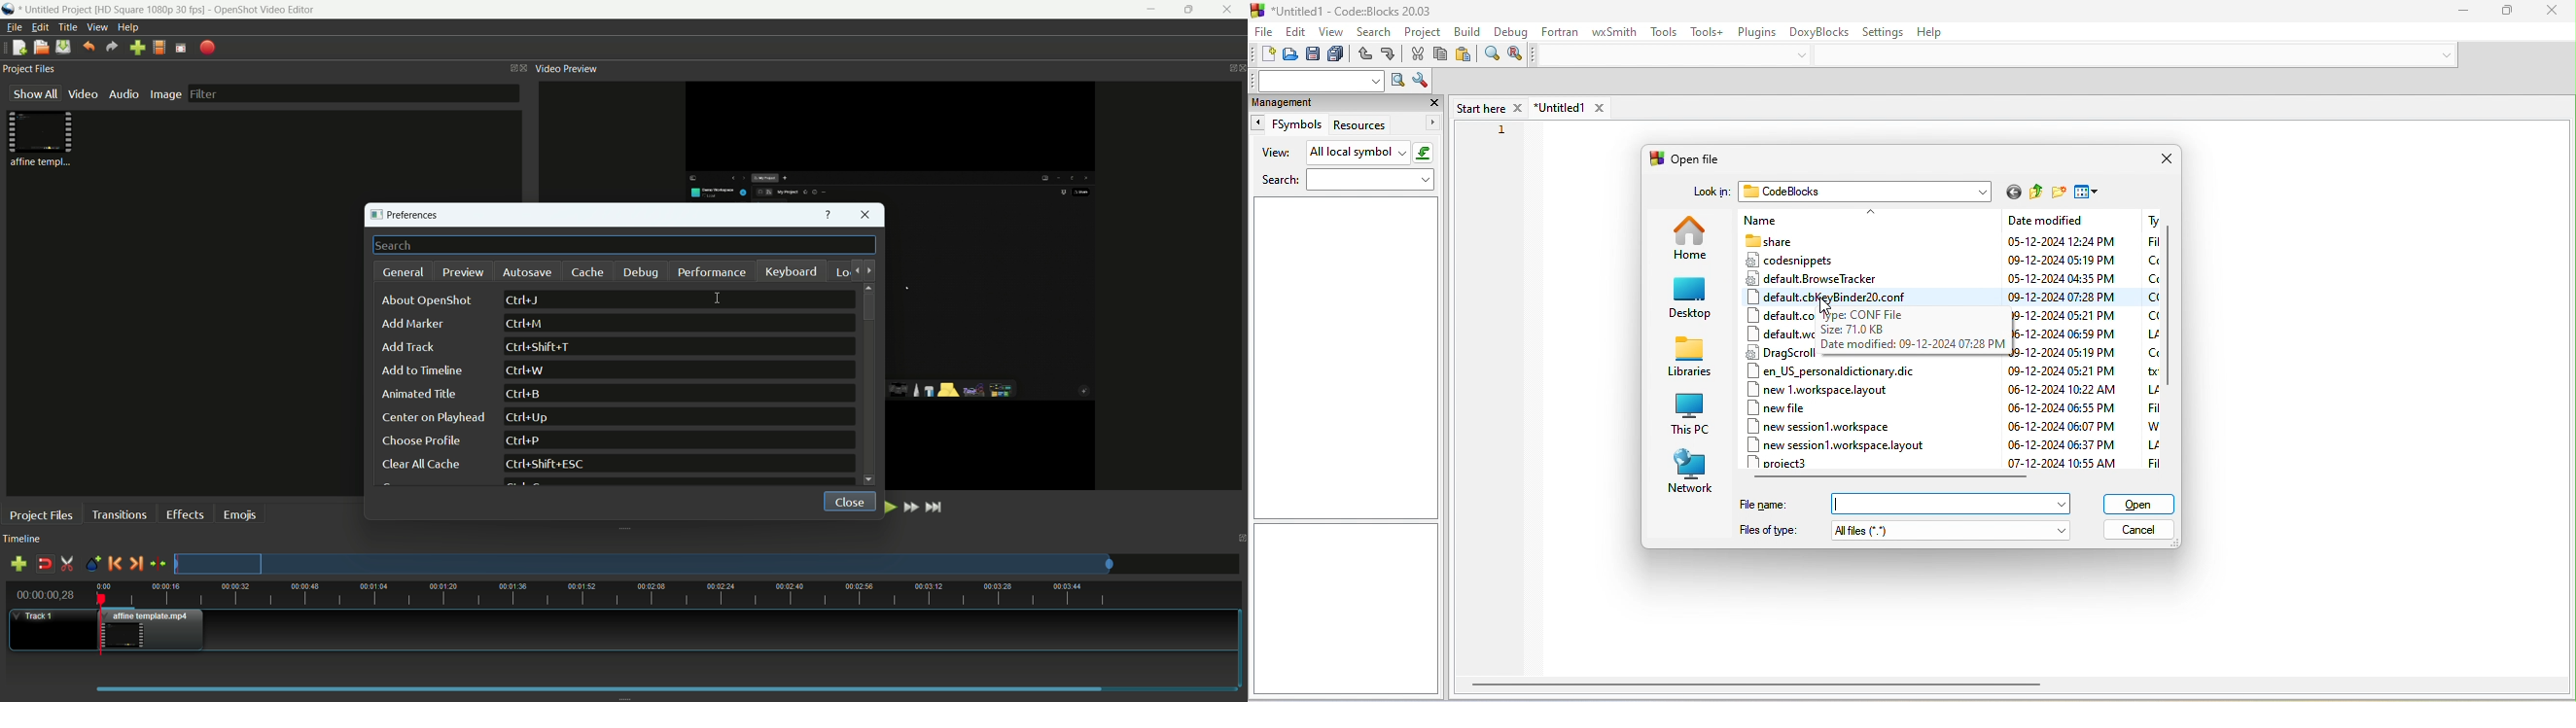 Image resolution: width=2576 pixels, height=728 pixels. I want to click on autosave, so click(526, 272).